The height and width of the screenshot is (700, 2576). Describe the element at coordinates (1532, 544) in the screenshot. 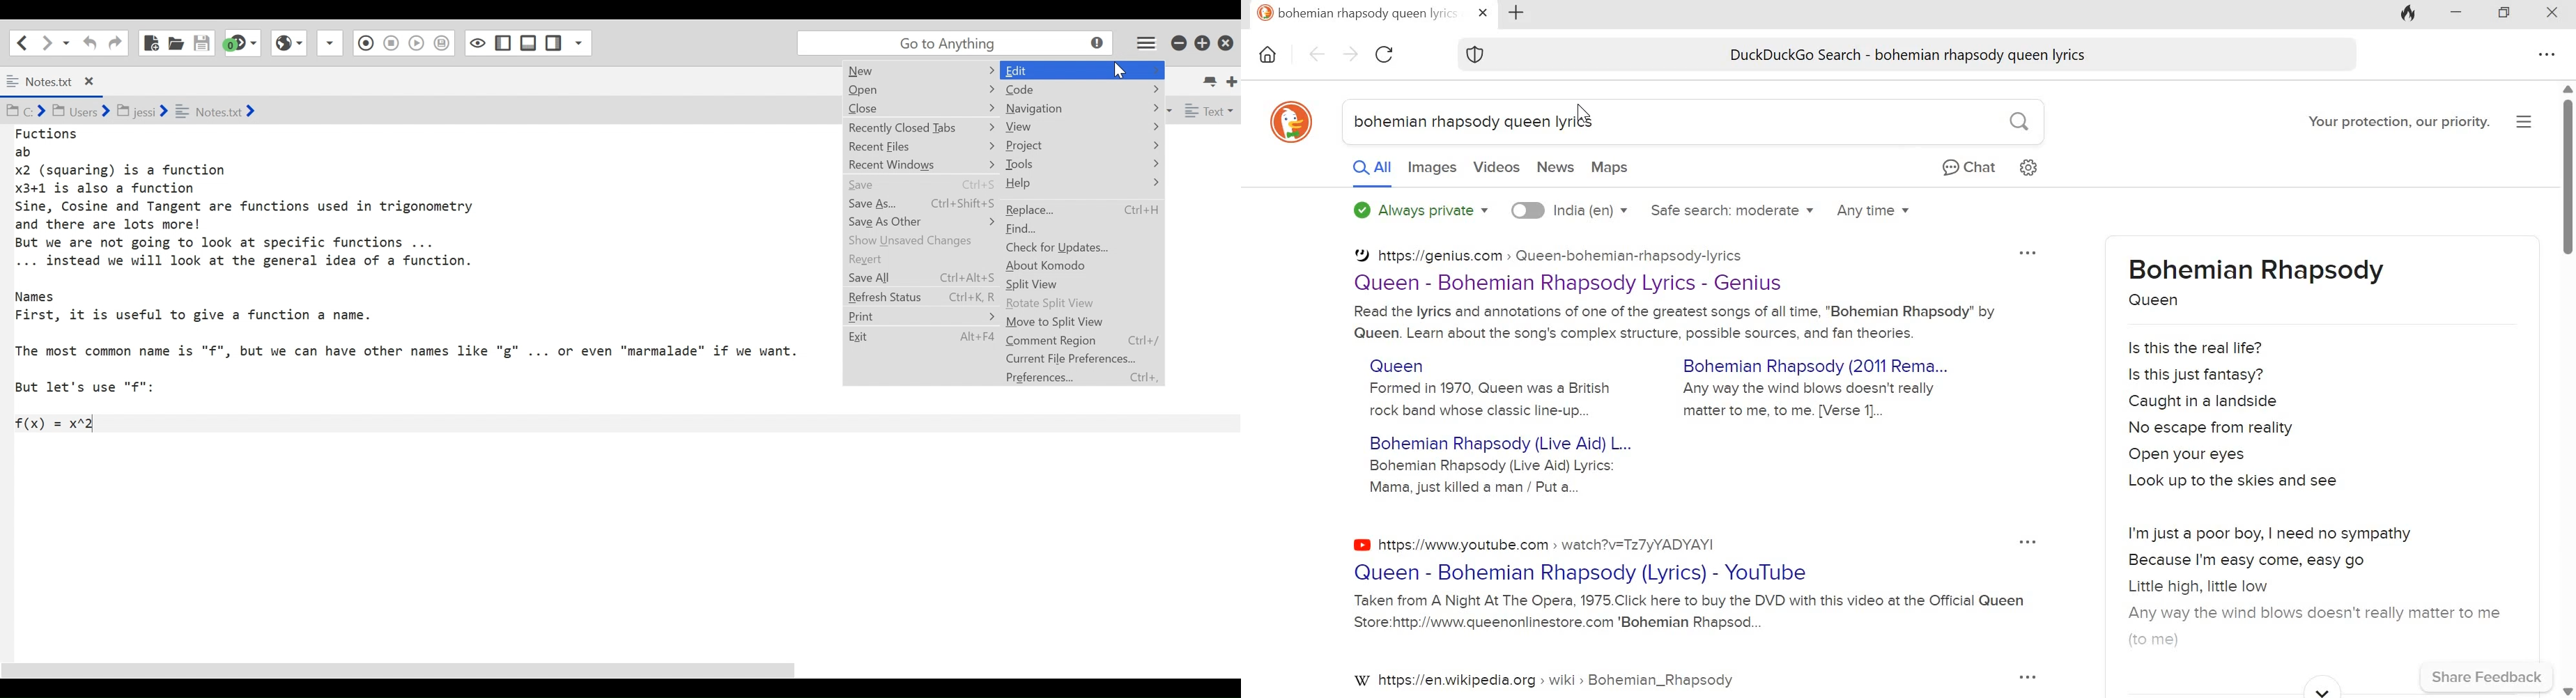

I see `https://www.youtube.com > watch?v=Tz7yYADYAY!|` at that location.